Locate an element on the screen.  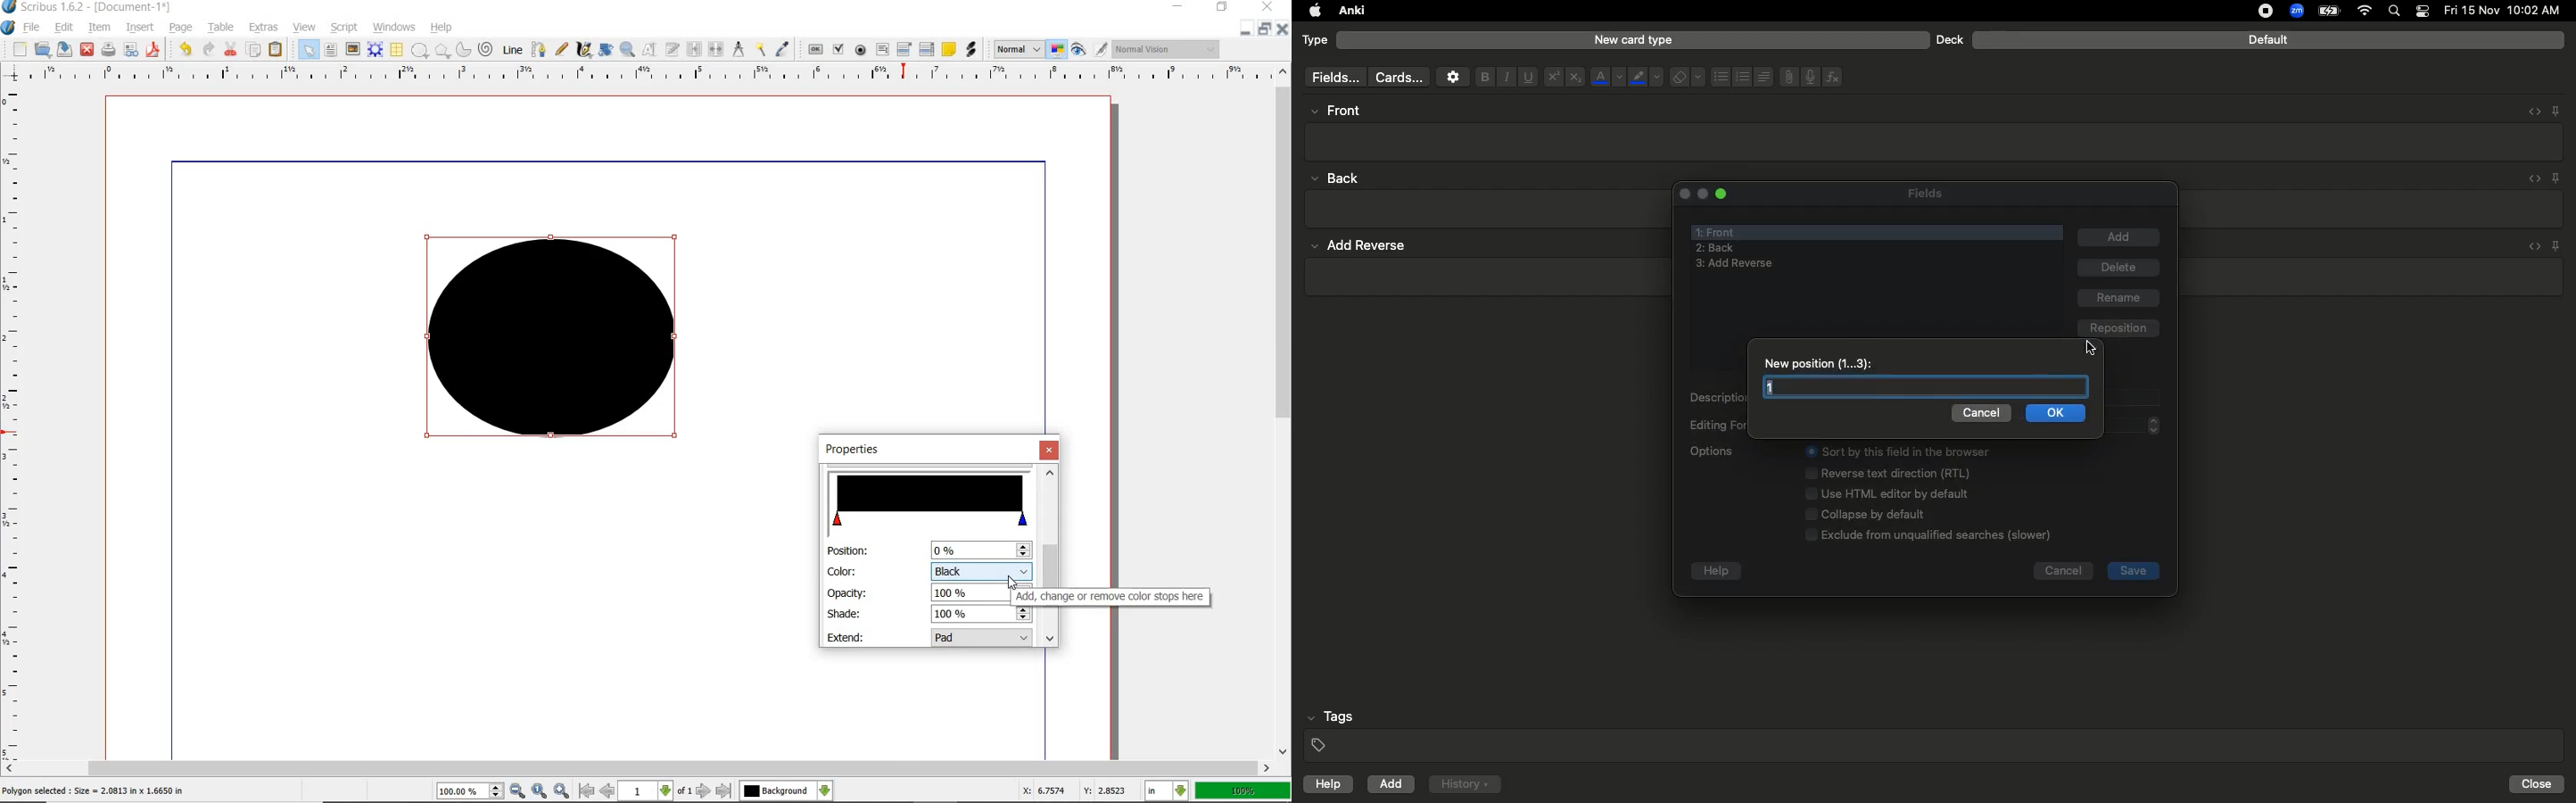
Alignment is located at coordinates (1762, 75).